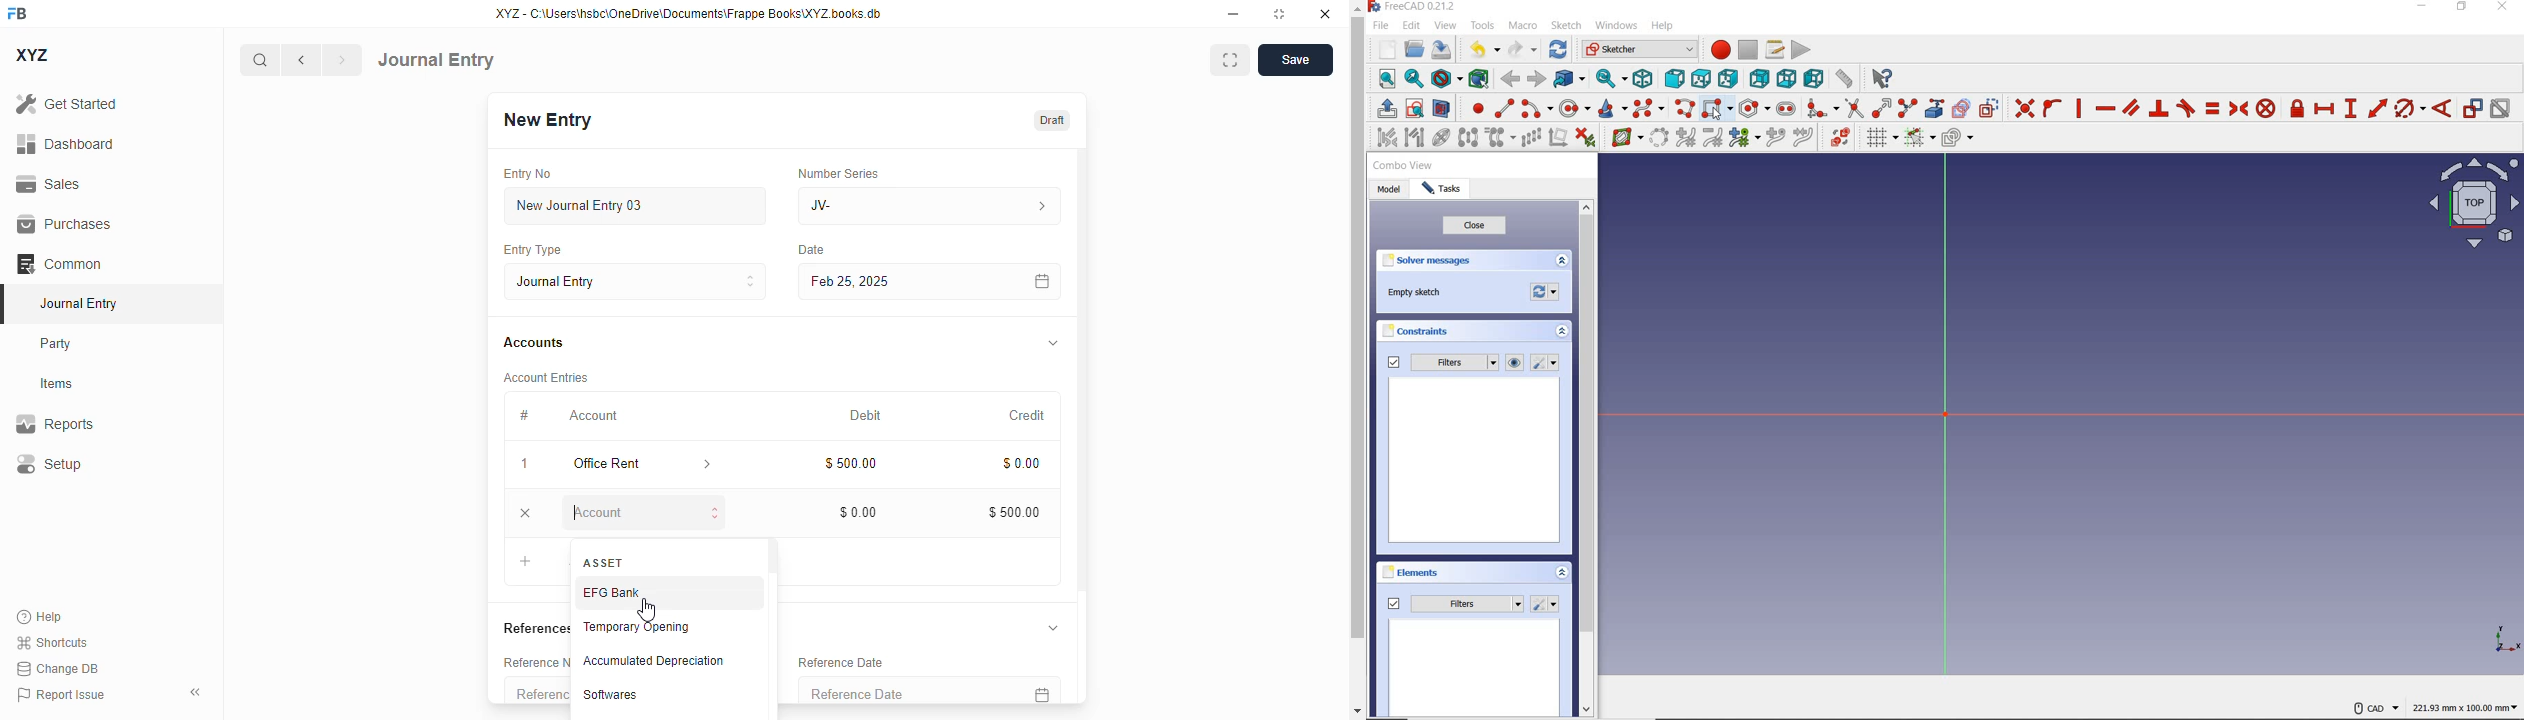  Describe the element at coordinates (1474, 228) in the screenshot. I see `close` at that location.